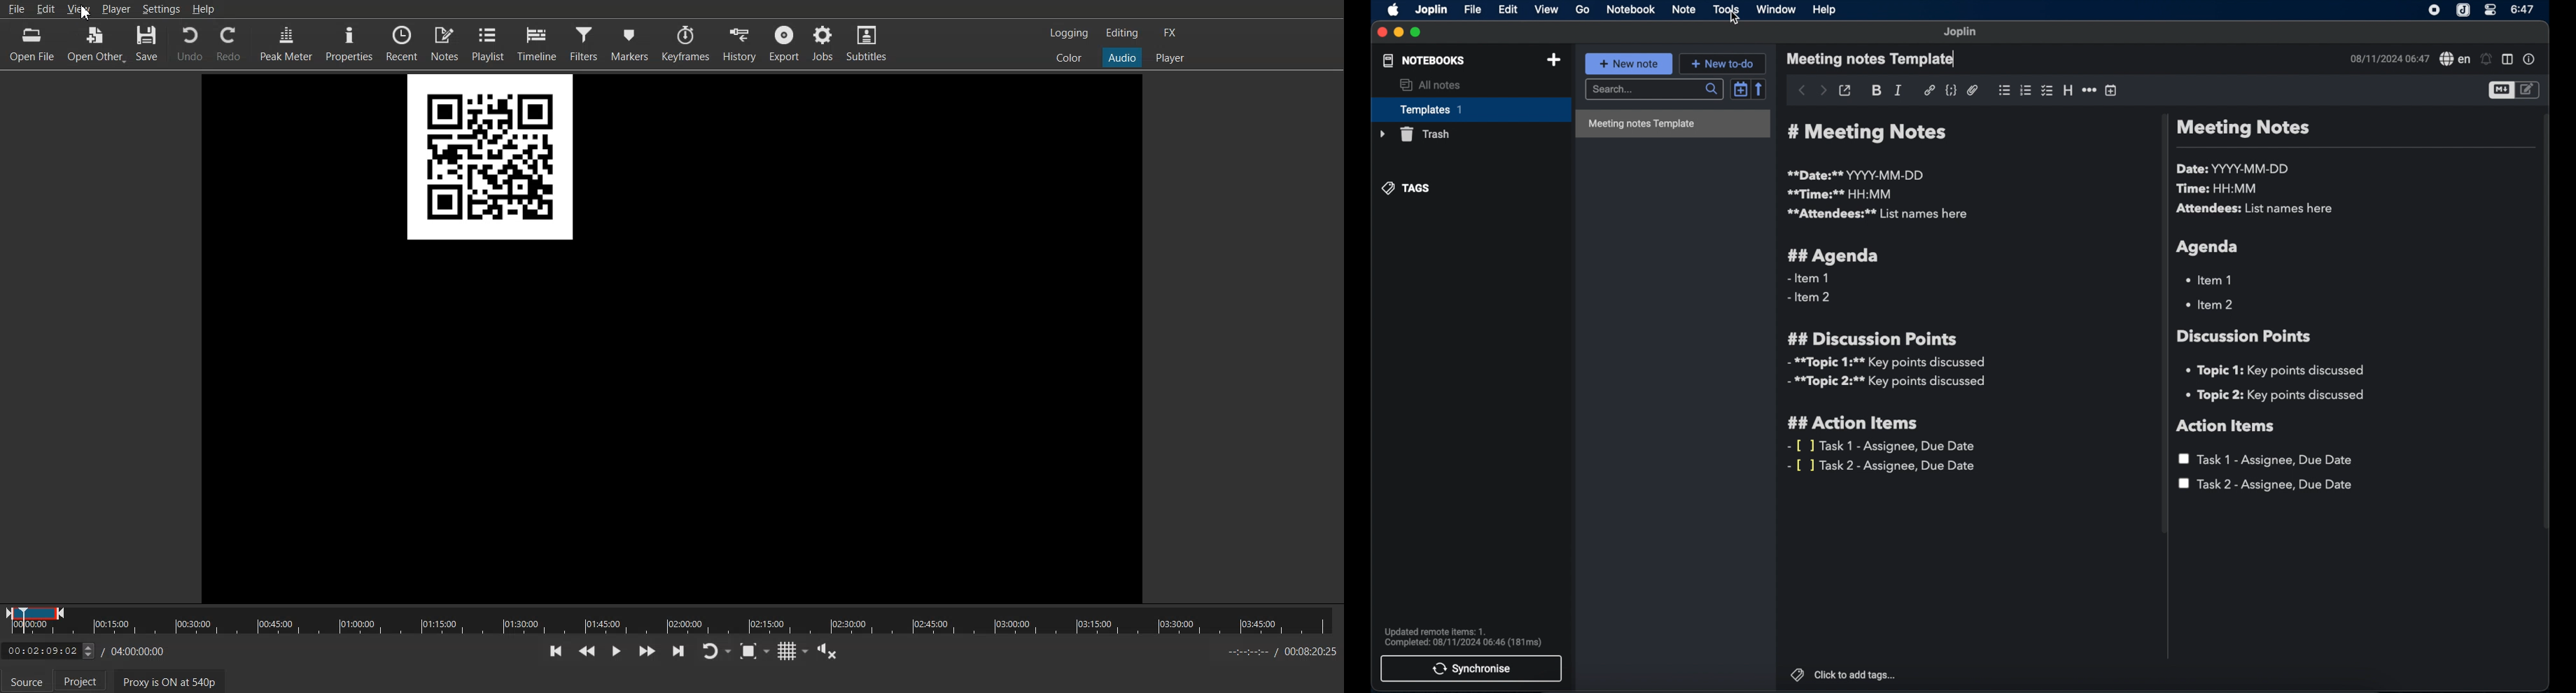  I want to click on all notes, so click(1431, 85).